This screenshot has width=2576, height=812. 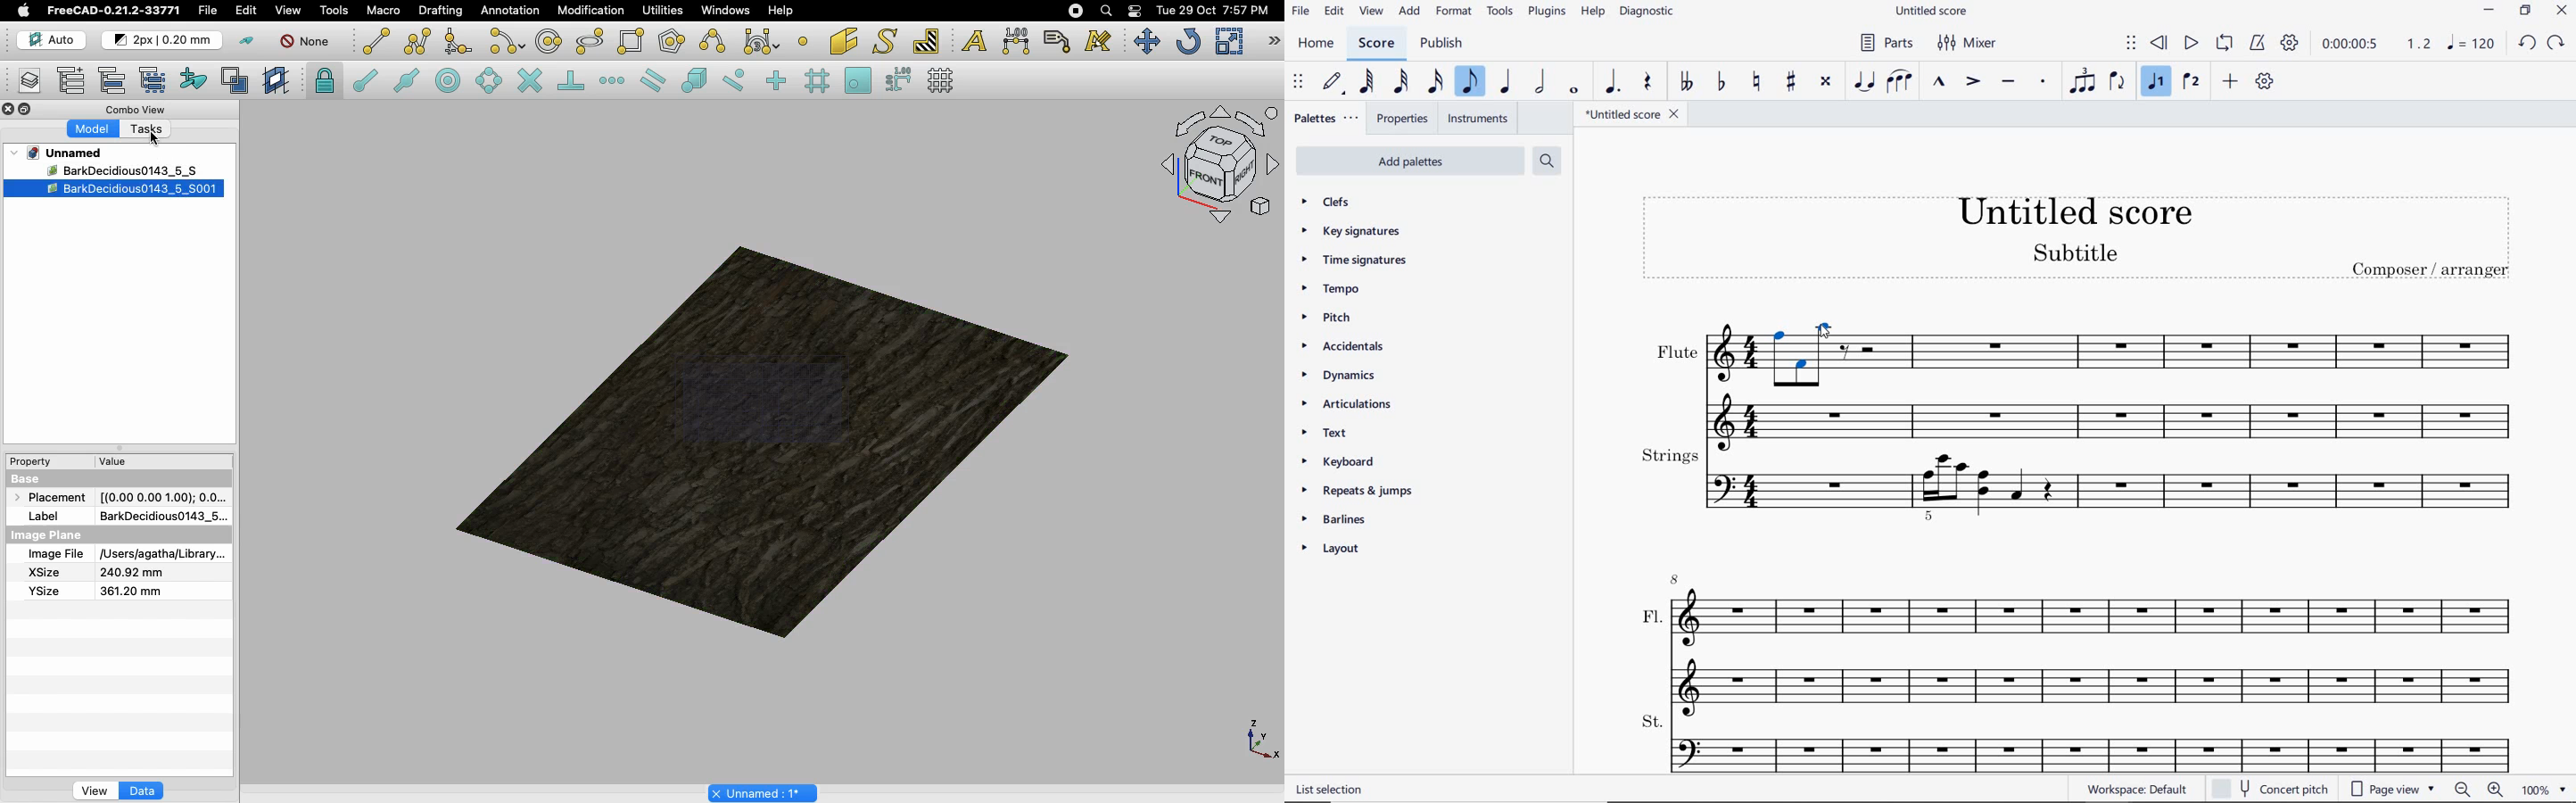 What do you see at coordinates (1259, 738) in the screenshot?
I see `Axis` at bounding box center [1259, 738].